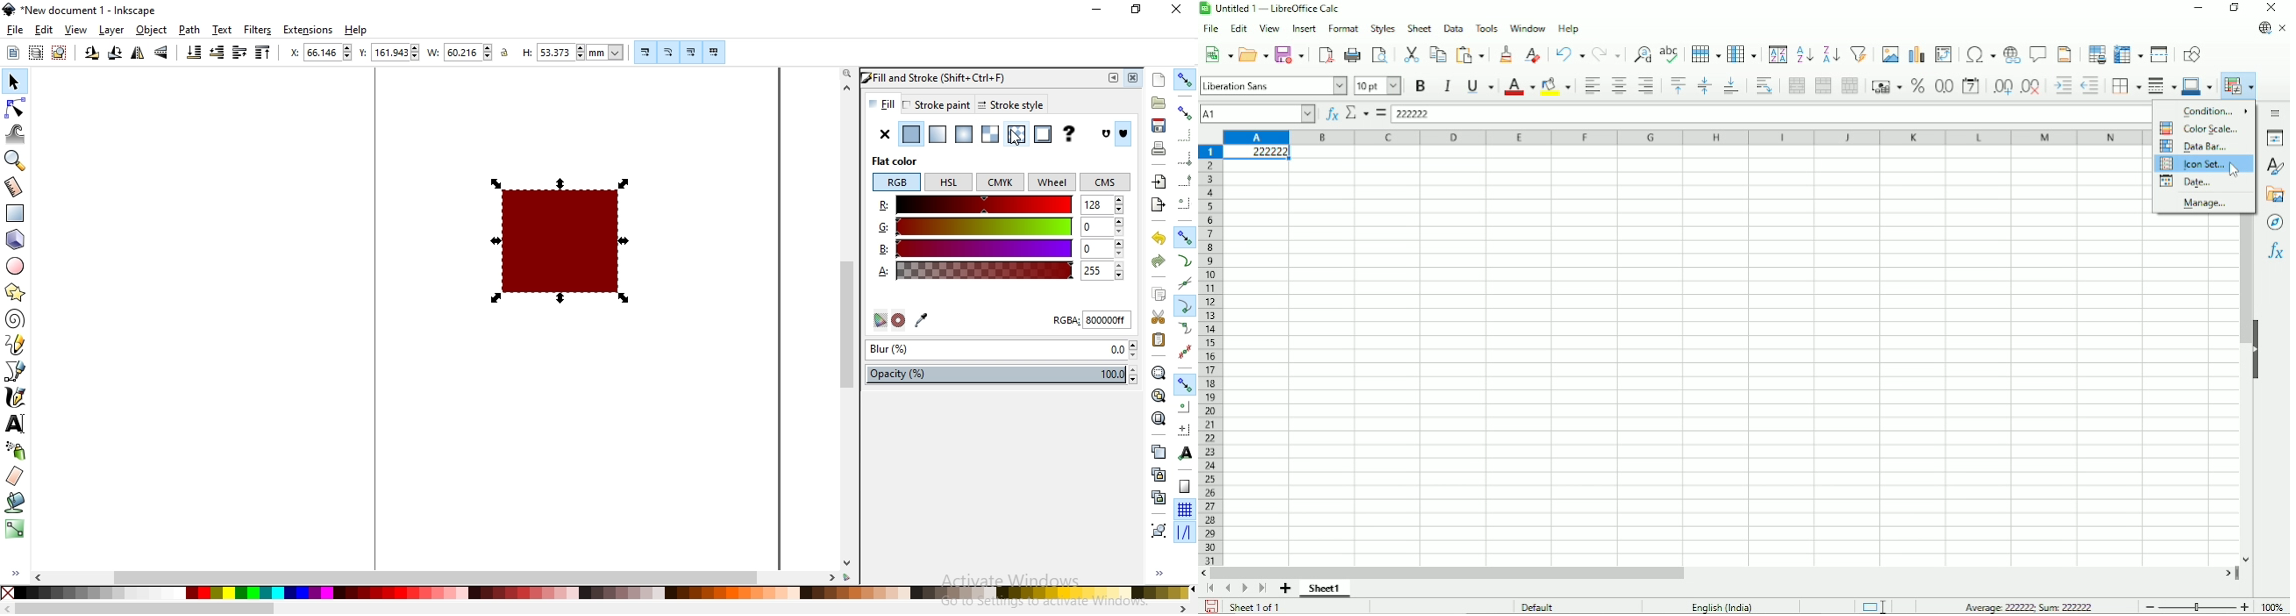  Describe the element at coordinates (1211, 589) in the screenshot. I see `Scroll to first page` at that location.